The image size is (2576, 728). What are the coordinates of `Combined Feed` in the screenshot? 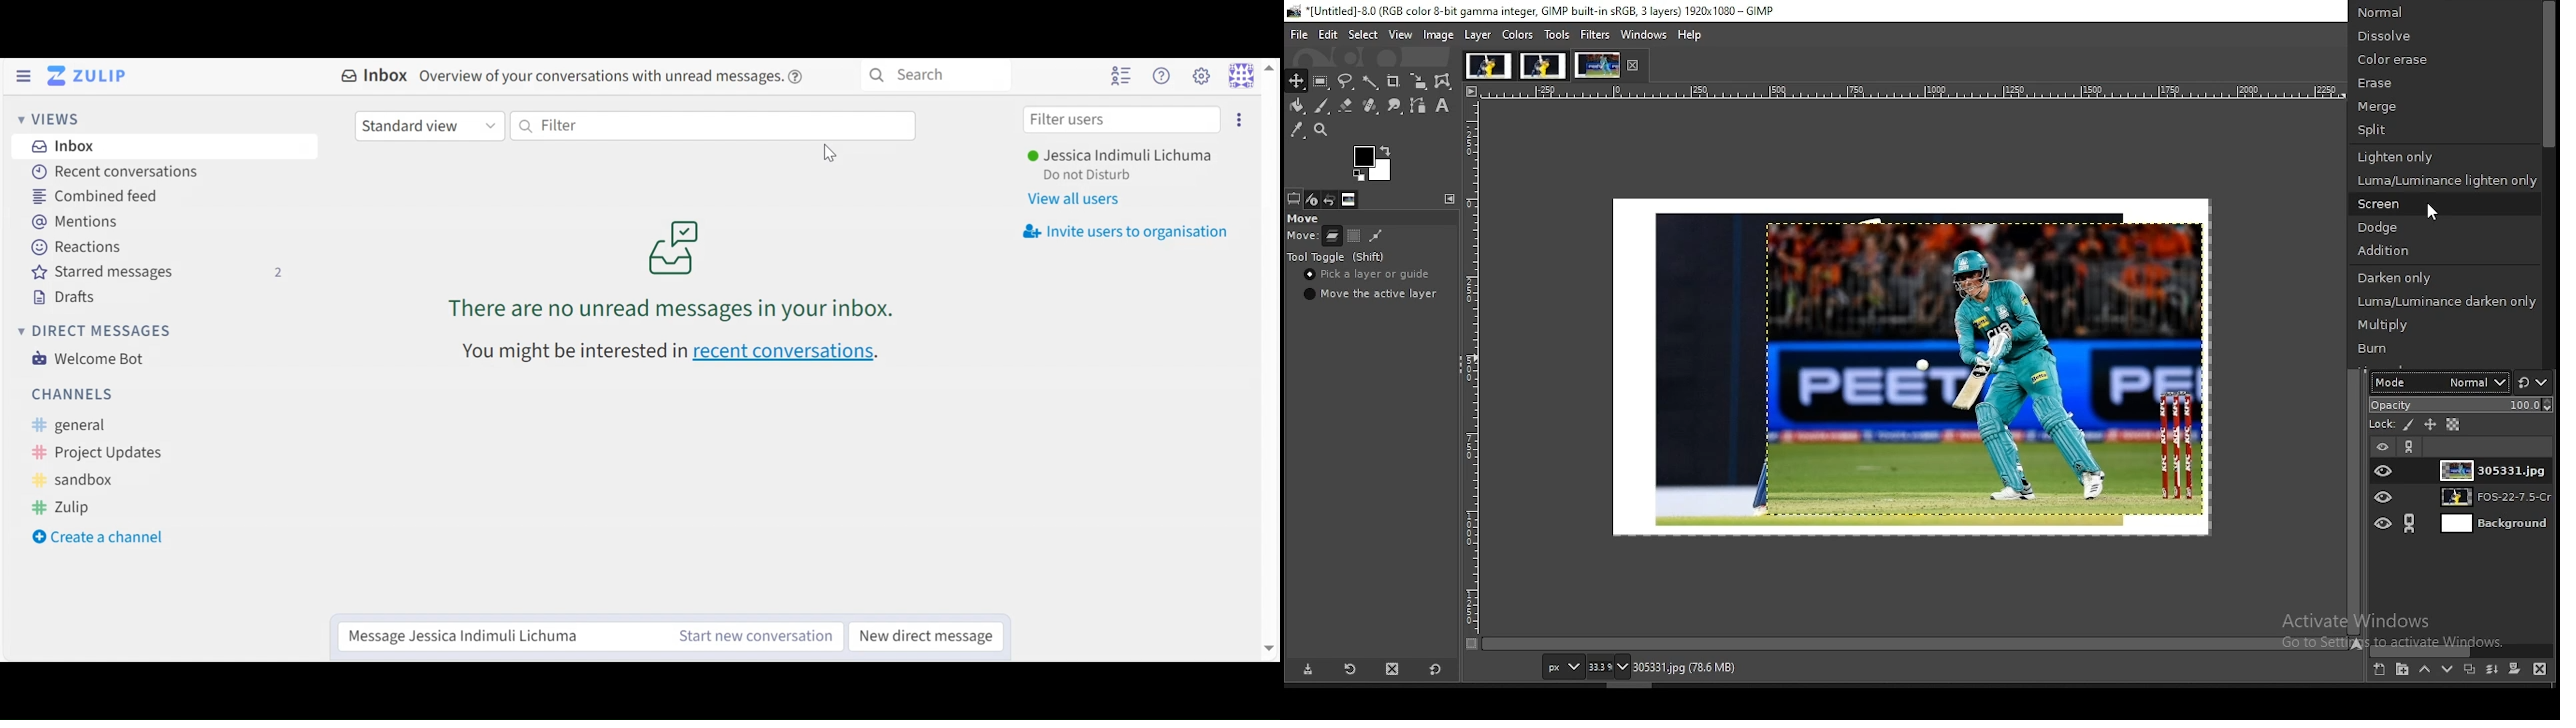 It's located at (95, 197).